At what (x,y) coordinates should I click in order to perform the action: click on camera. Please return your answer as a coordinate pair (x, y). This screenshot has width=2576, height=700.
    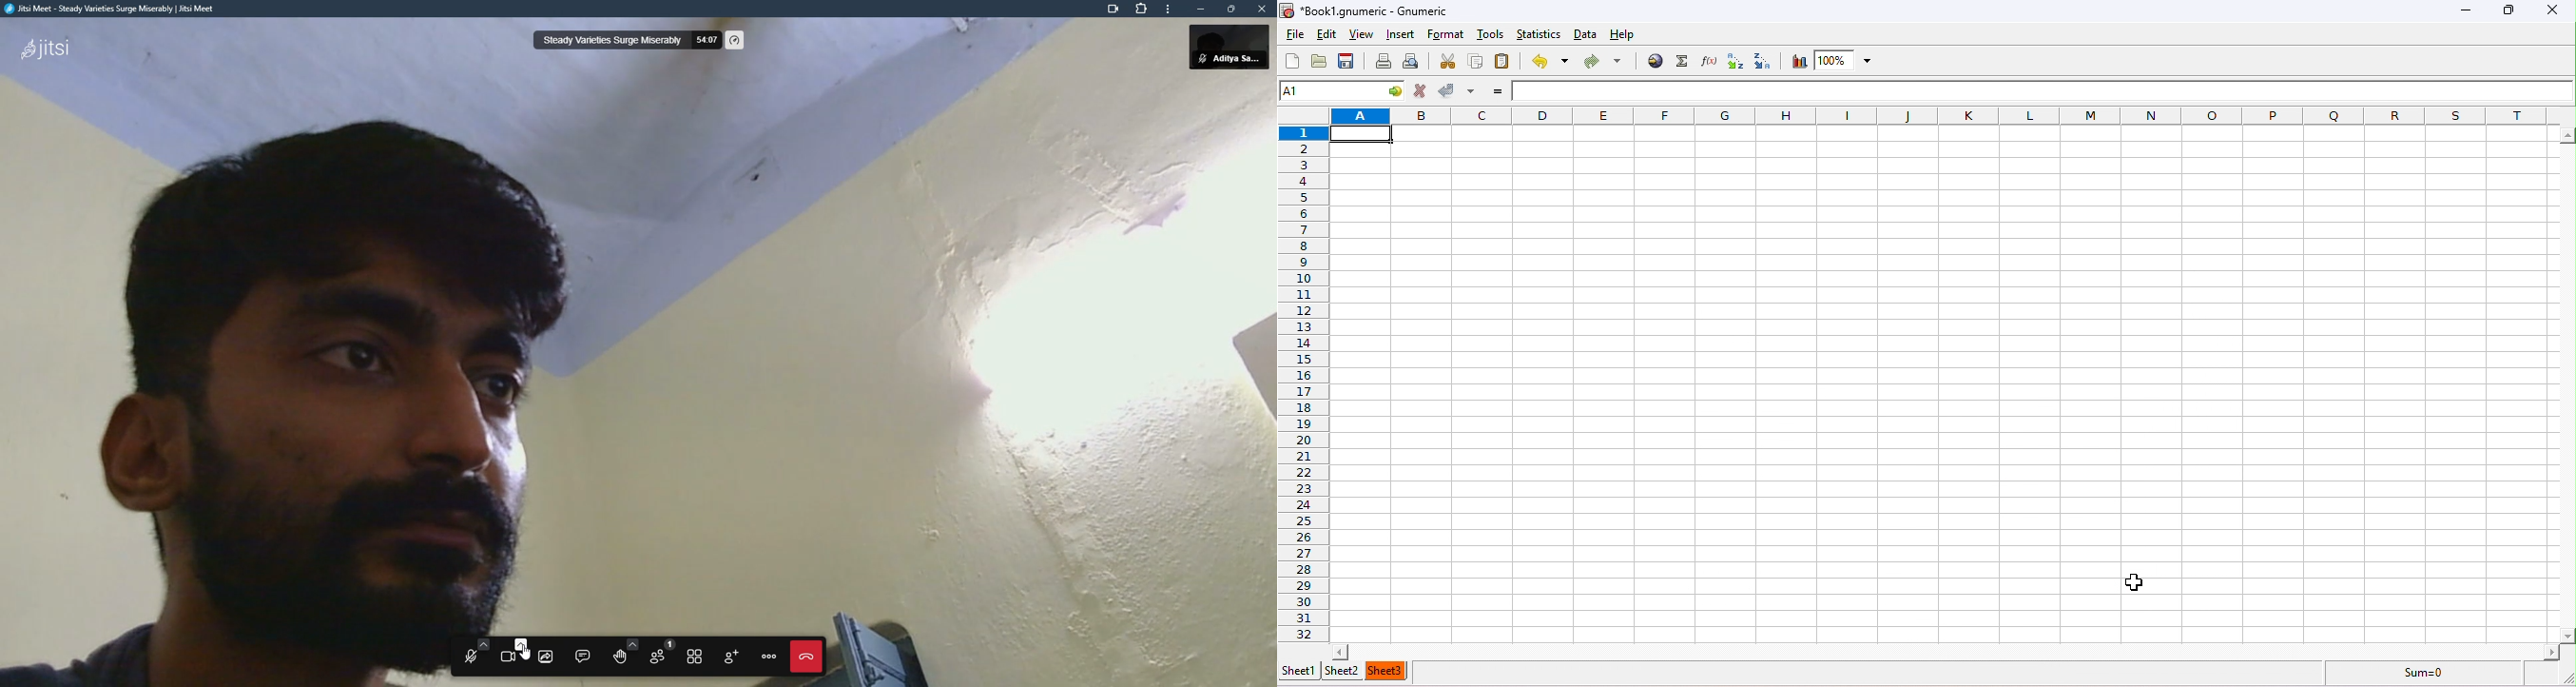
    Looking at the image, I should click on (1108, 10).